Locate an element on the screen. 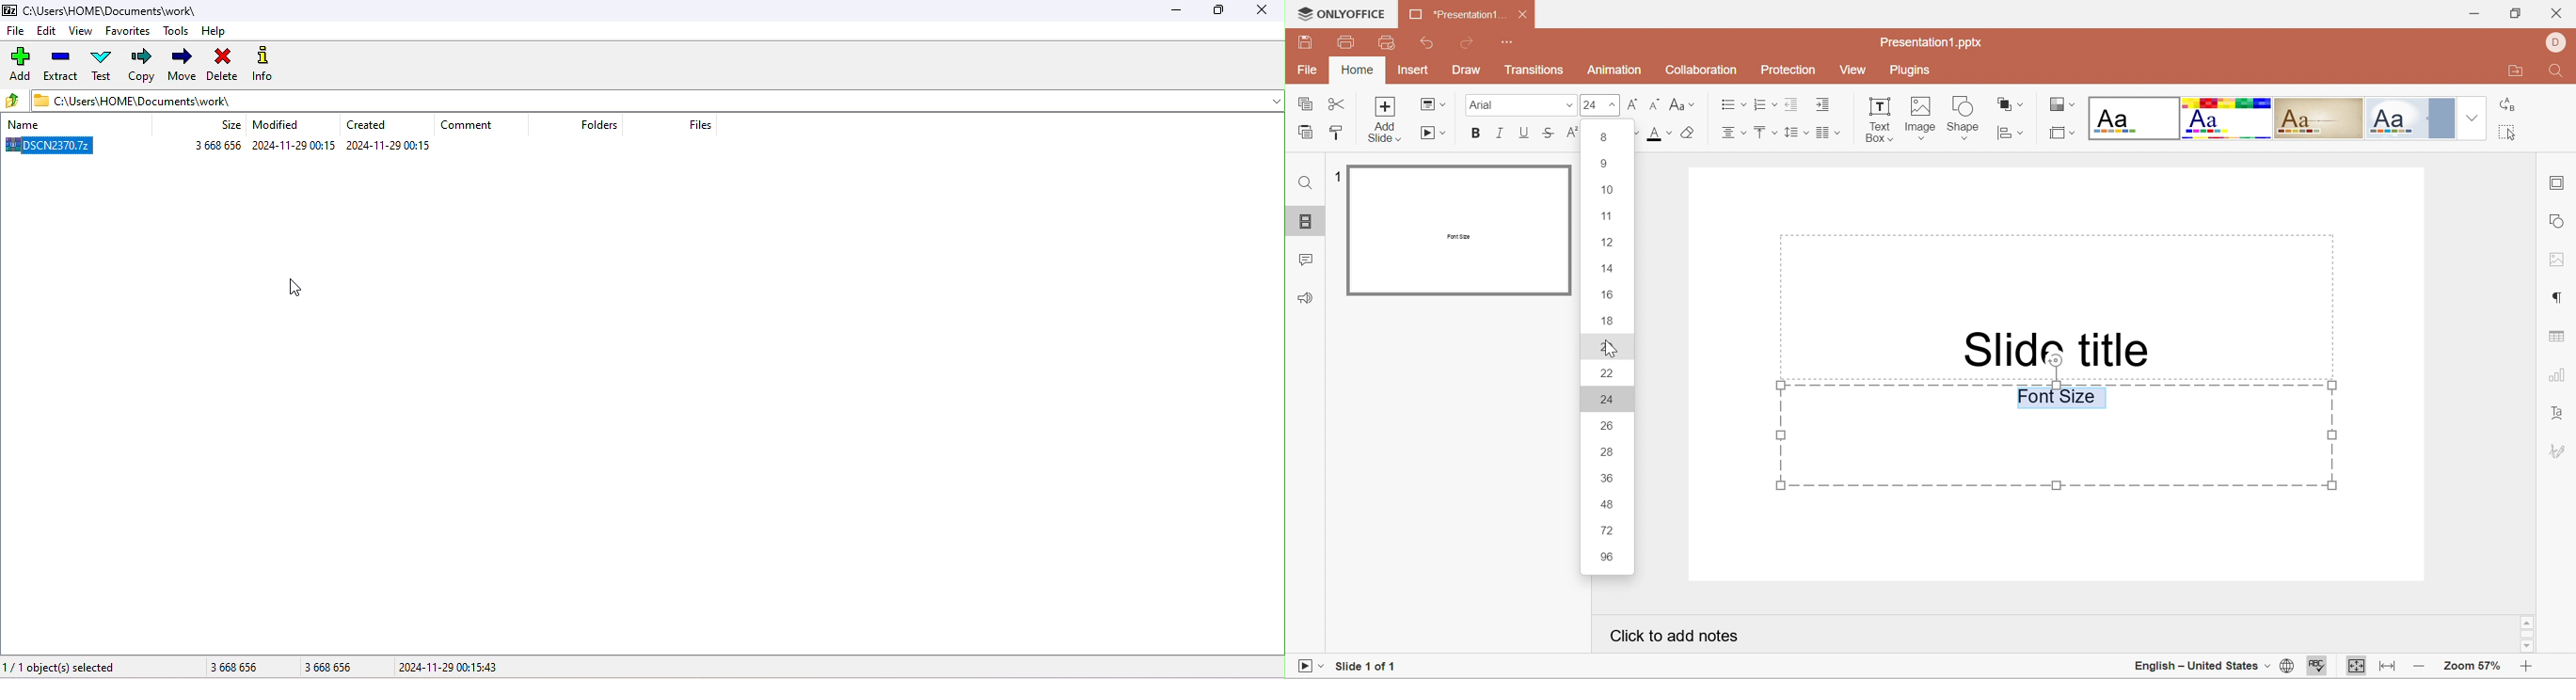 This screenshot has width=2576, height=700. Presentation1.pptx is located at coordinates (1932, 43).